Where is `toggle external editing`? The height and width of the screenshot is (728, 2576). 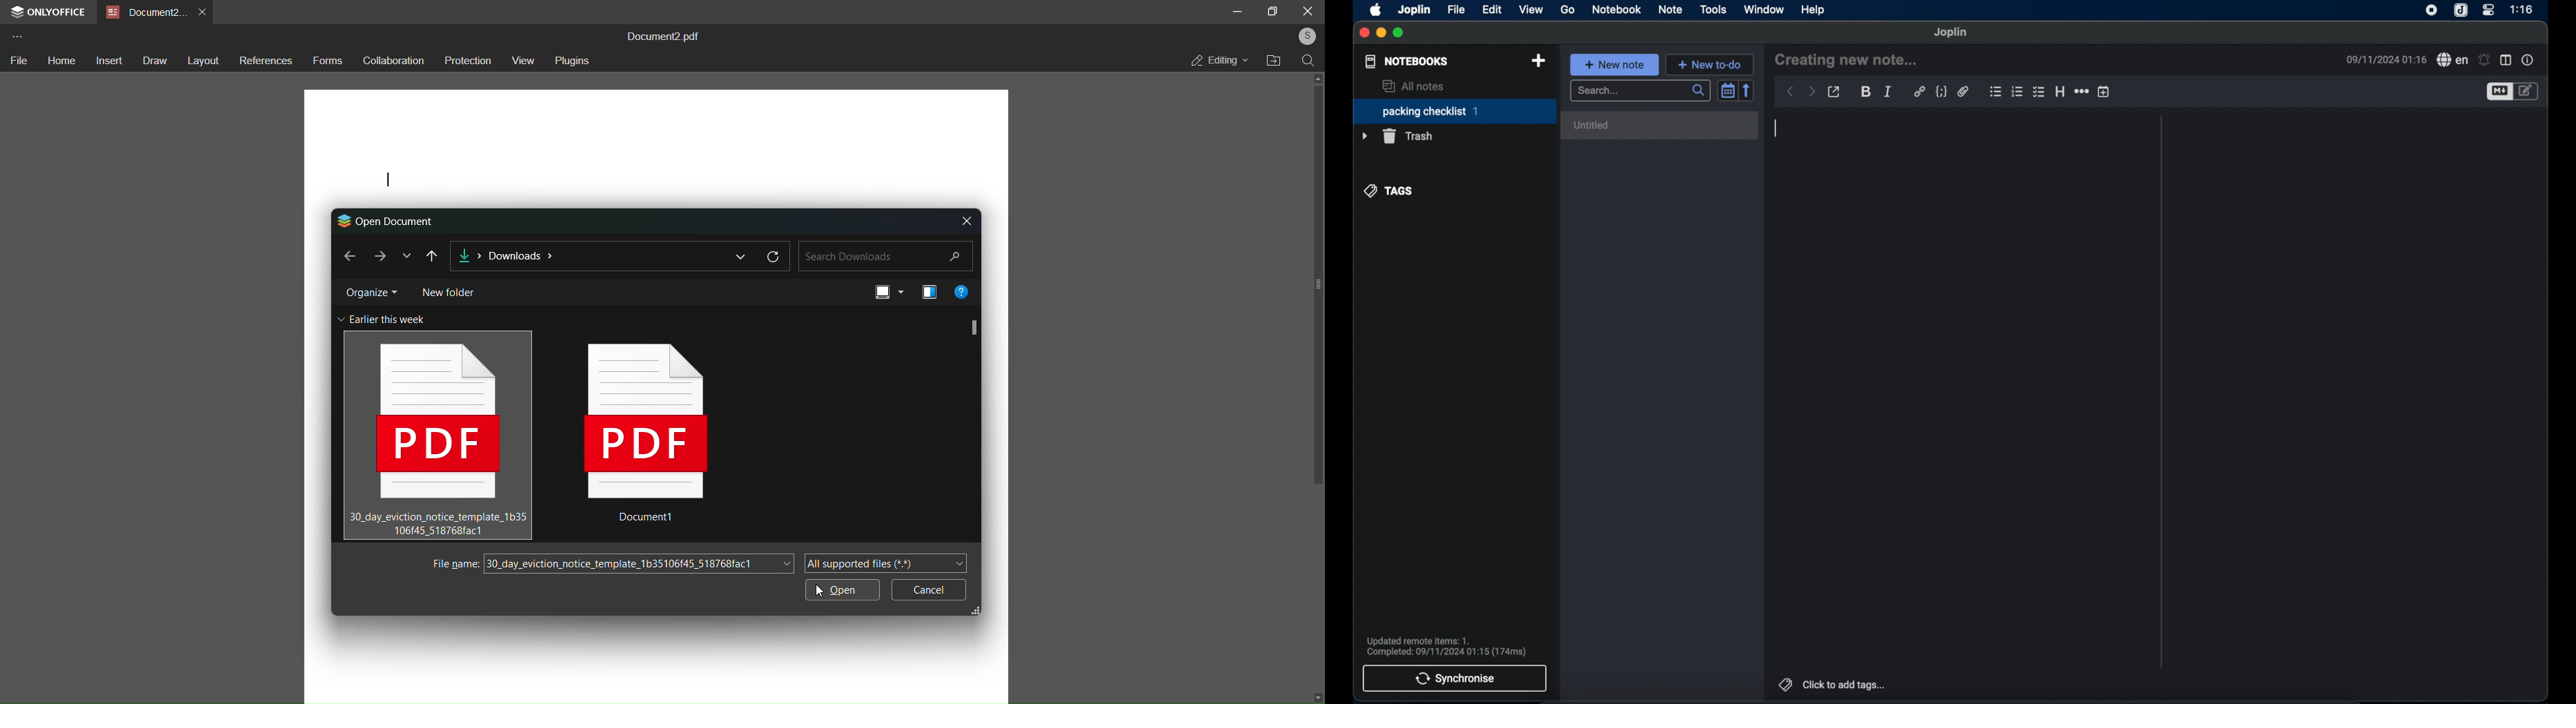
toggle external editing is located at coordinates (1835, 92).